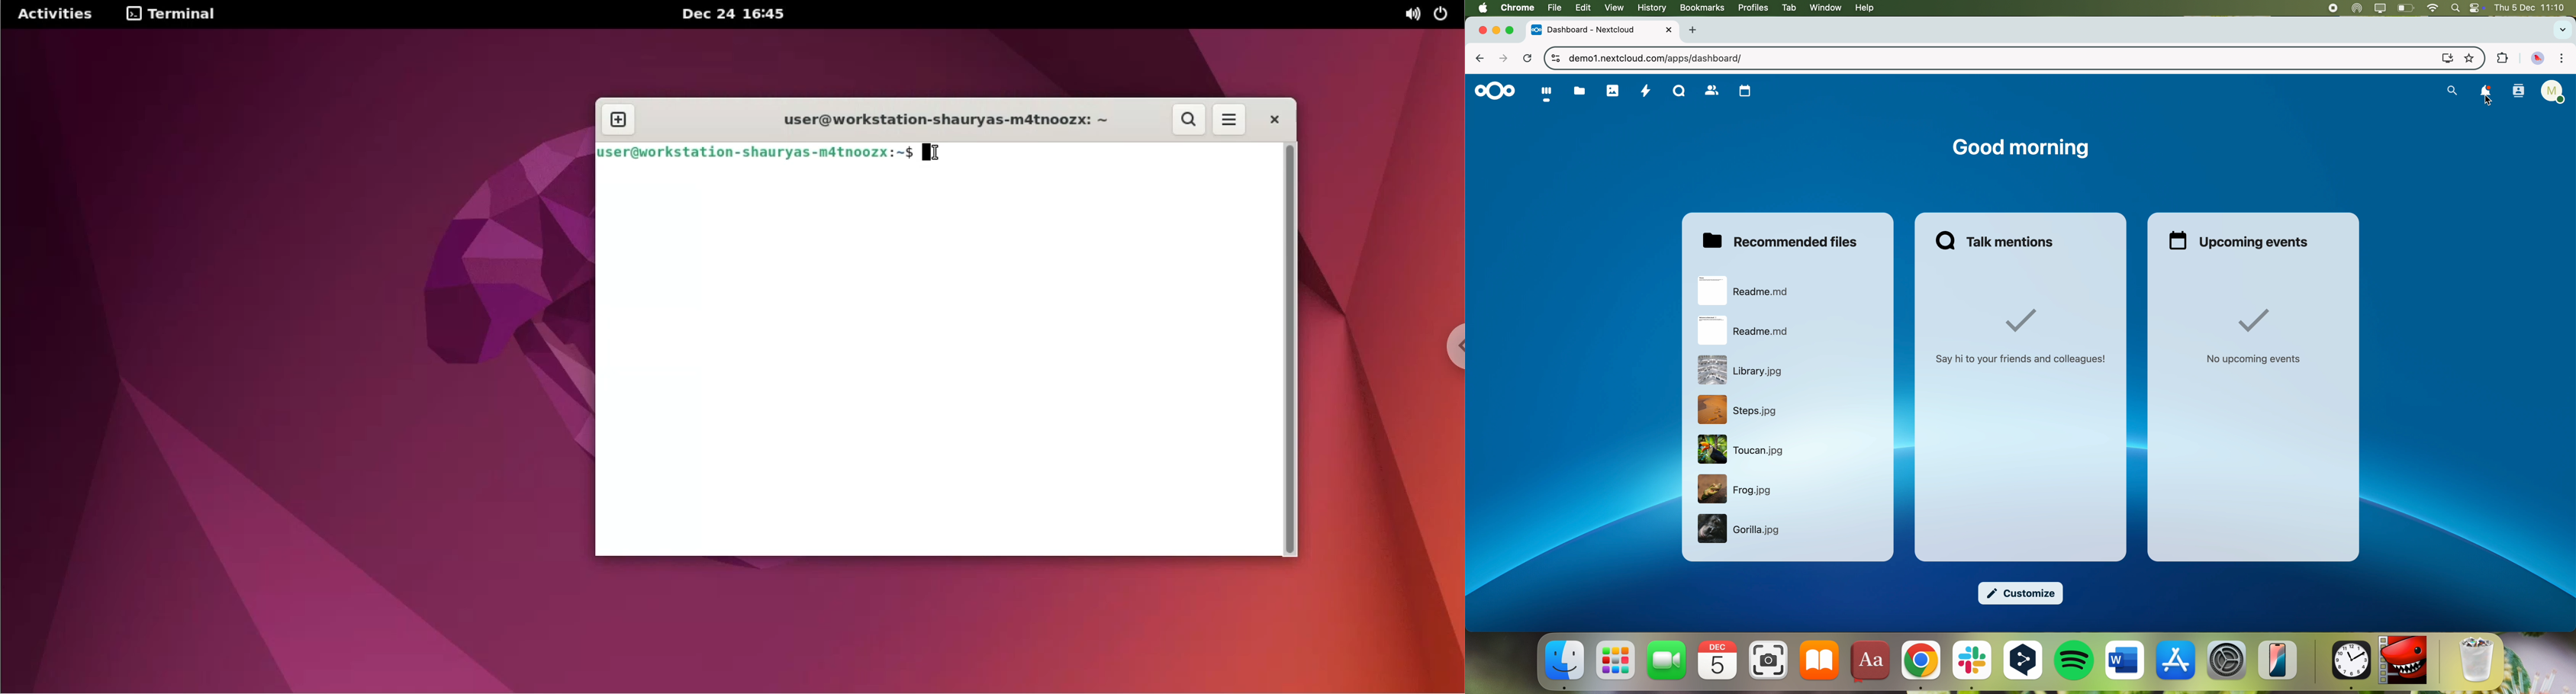 The height and width of the screenshot is (700, 2576). What do you see at coordinates (2075, 661) in the screenshot?
I see `Spotify` at bounding box center [2075, 661].